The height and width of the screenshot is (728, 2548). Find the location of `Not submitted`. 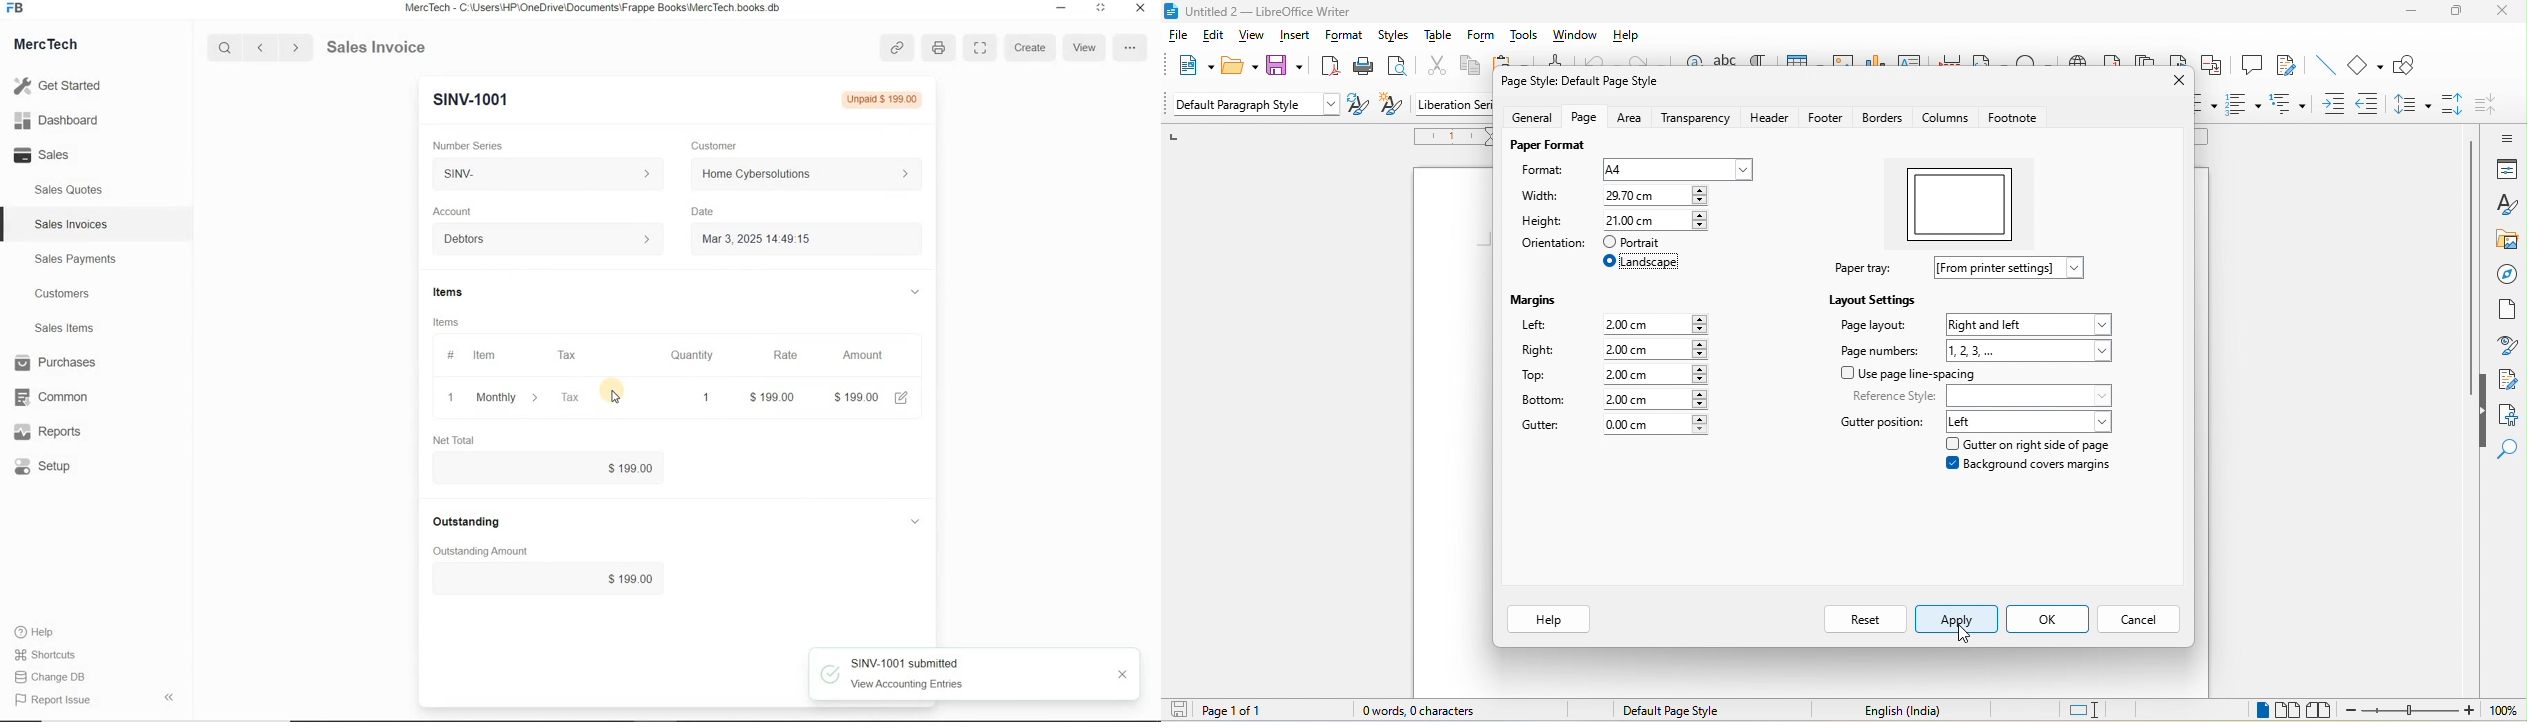

Not submitted is located at coordinates (884, 98).